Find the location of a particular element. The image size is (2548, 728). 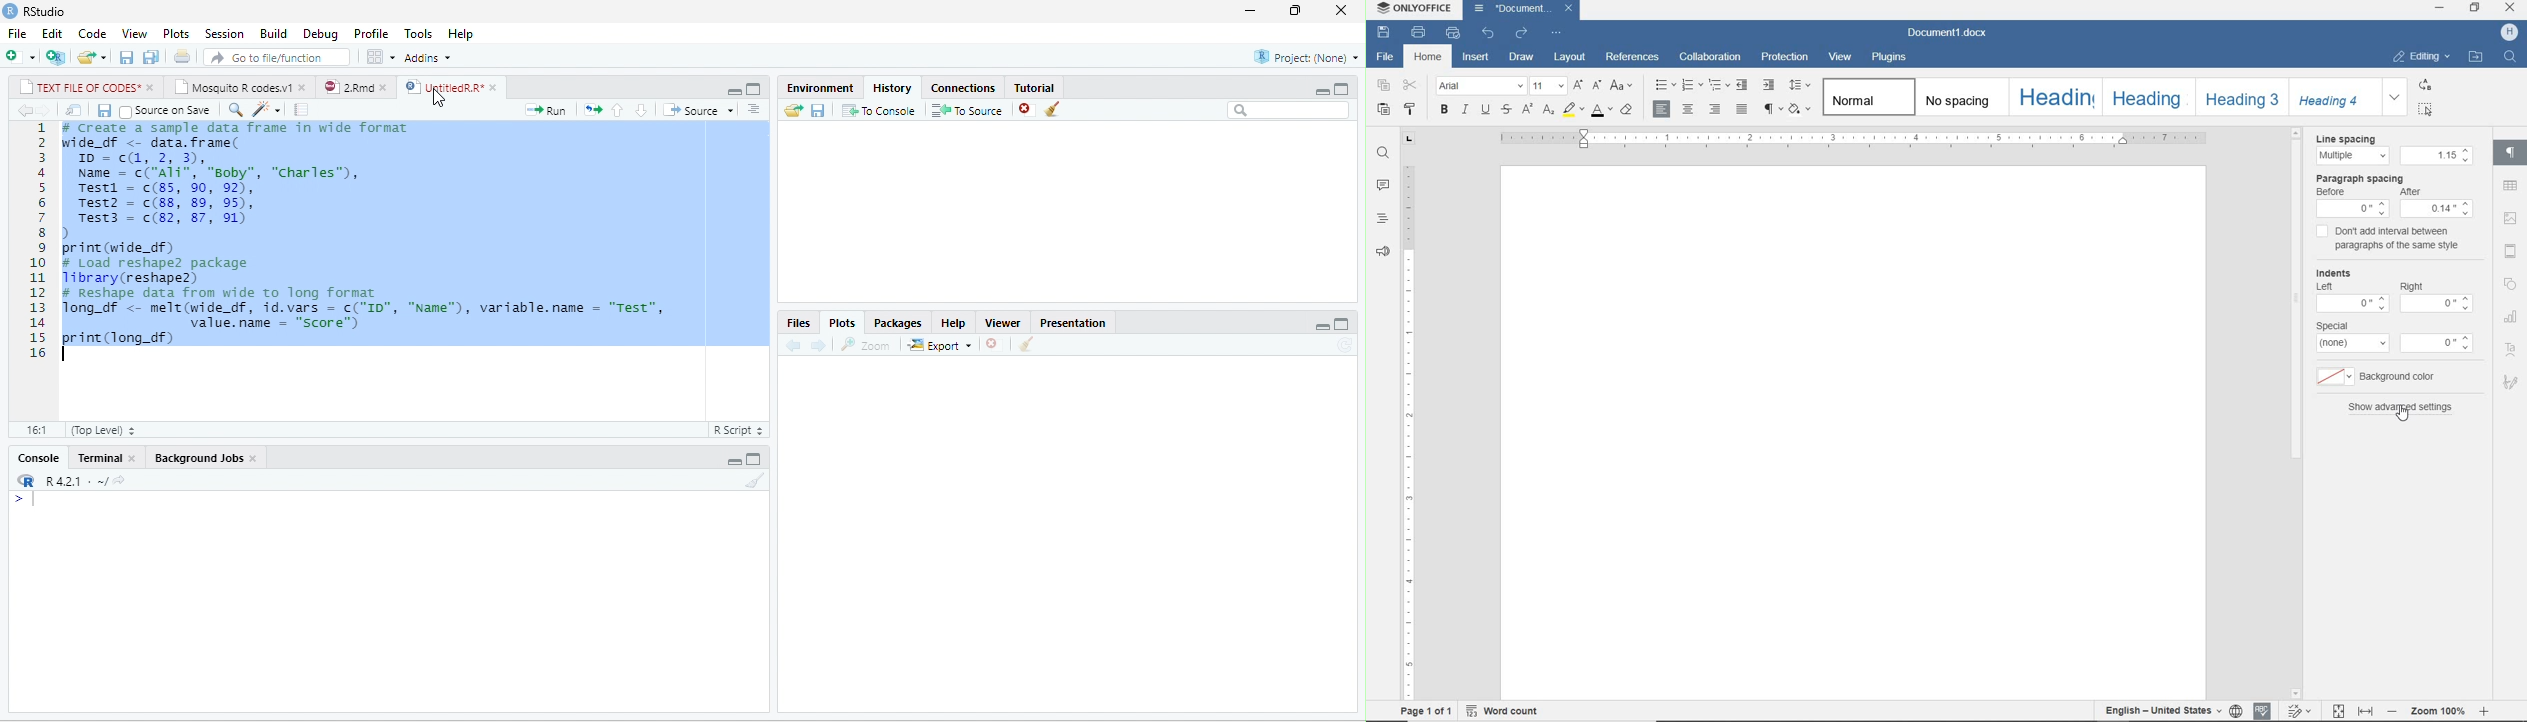

search is located at coordinates (235, 110).